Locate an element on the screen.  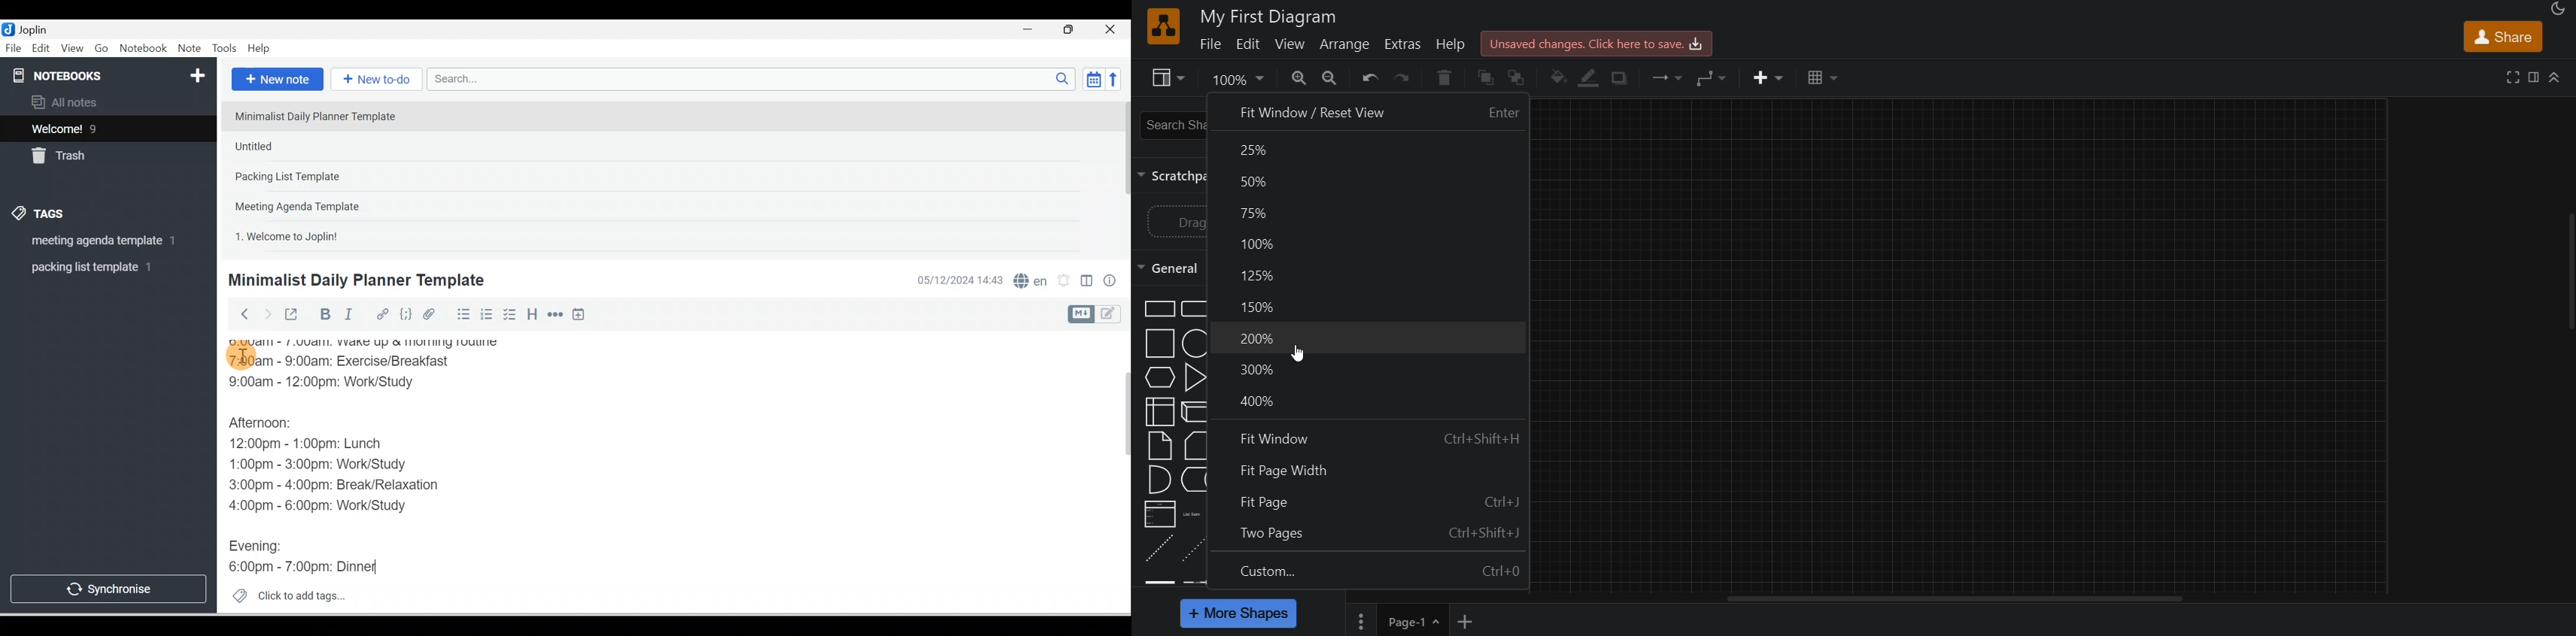
Attach file is located at coordinates (432, 314).